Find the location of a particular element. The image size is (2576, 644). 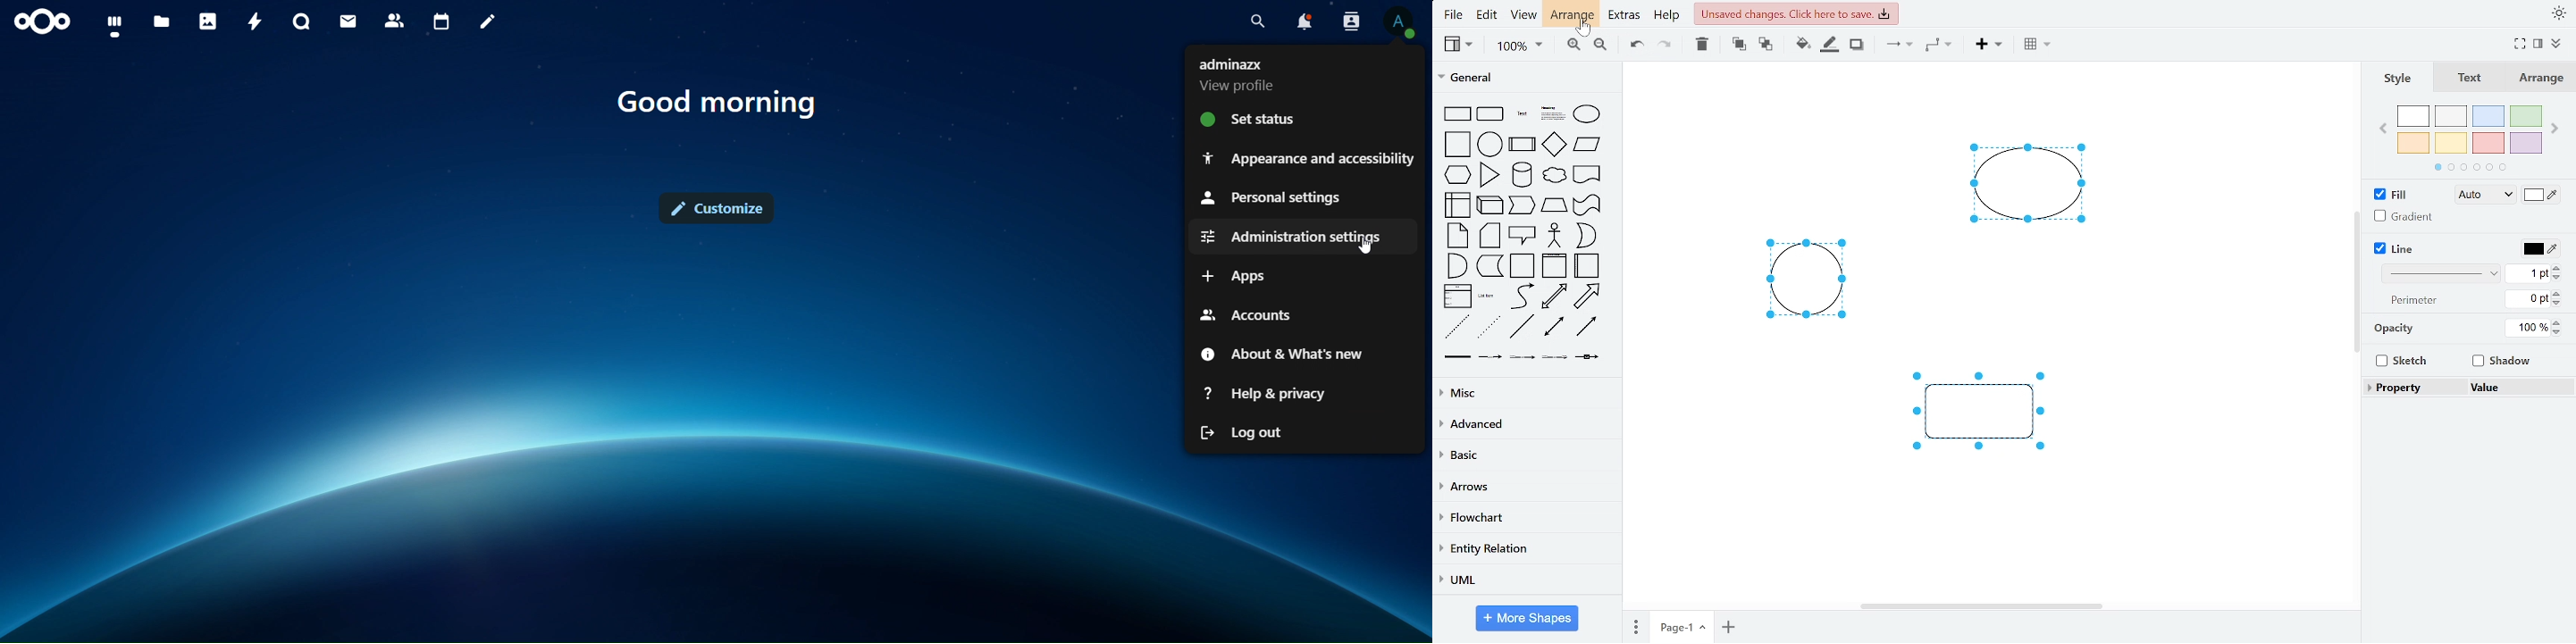

Property is located at coordinates (2412, 387).